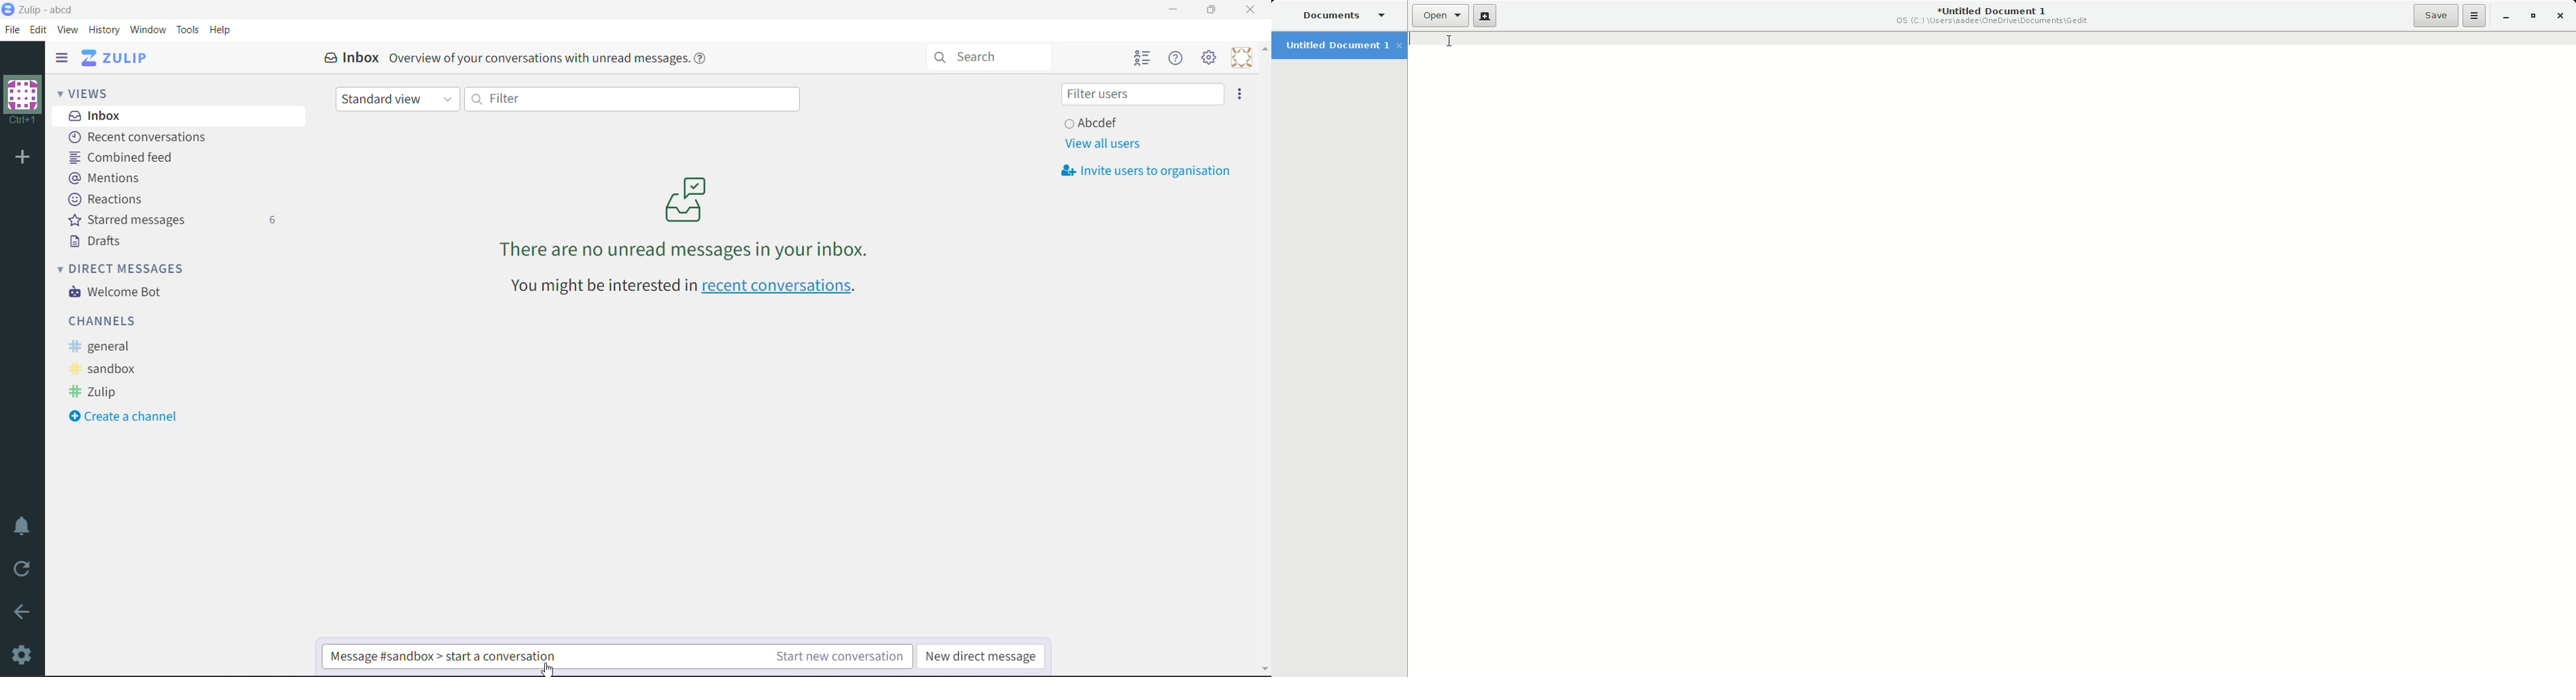  What do you see at coordinates (687, 287) in the screenshot?
I see `You might be interested in recent conversations - Click link to open recent conversations` at bounding box center [687, 287].